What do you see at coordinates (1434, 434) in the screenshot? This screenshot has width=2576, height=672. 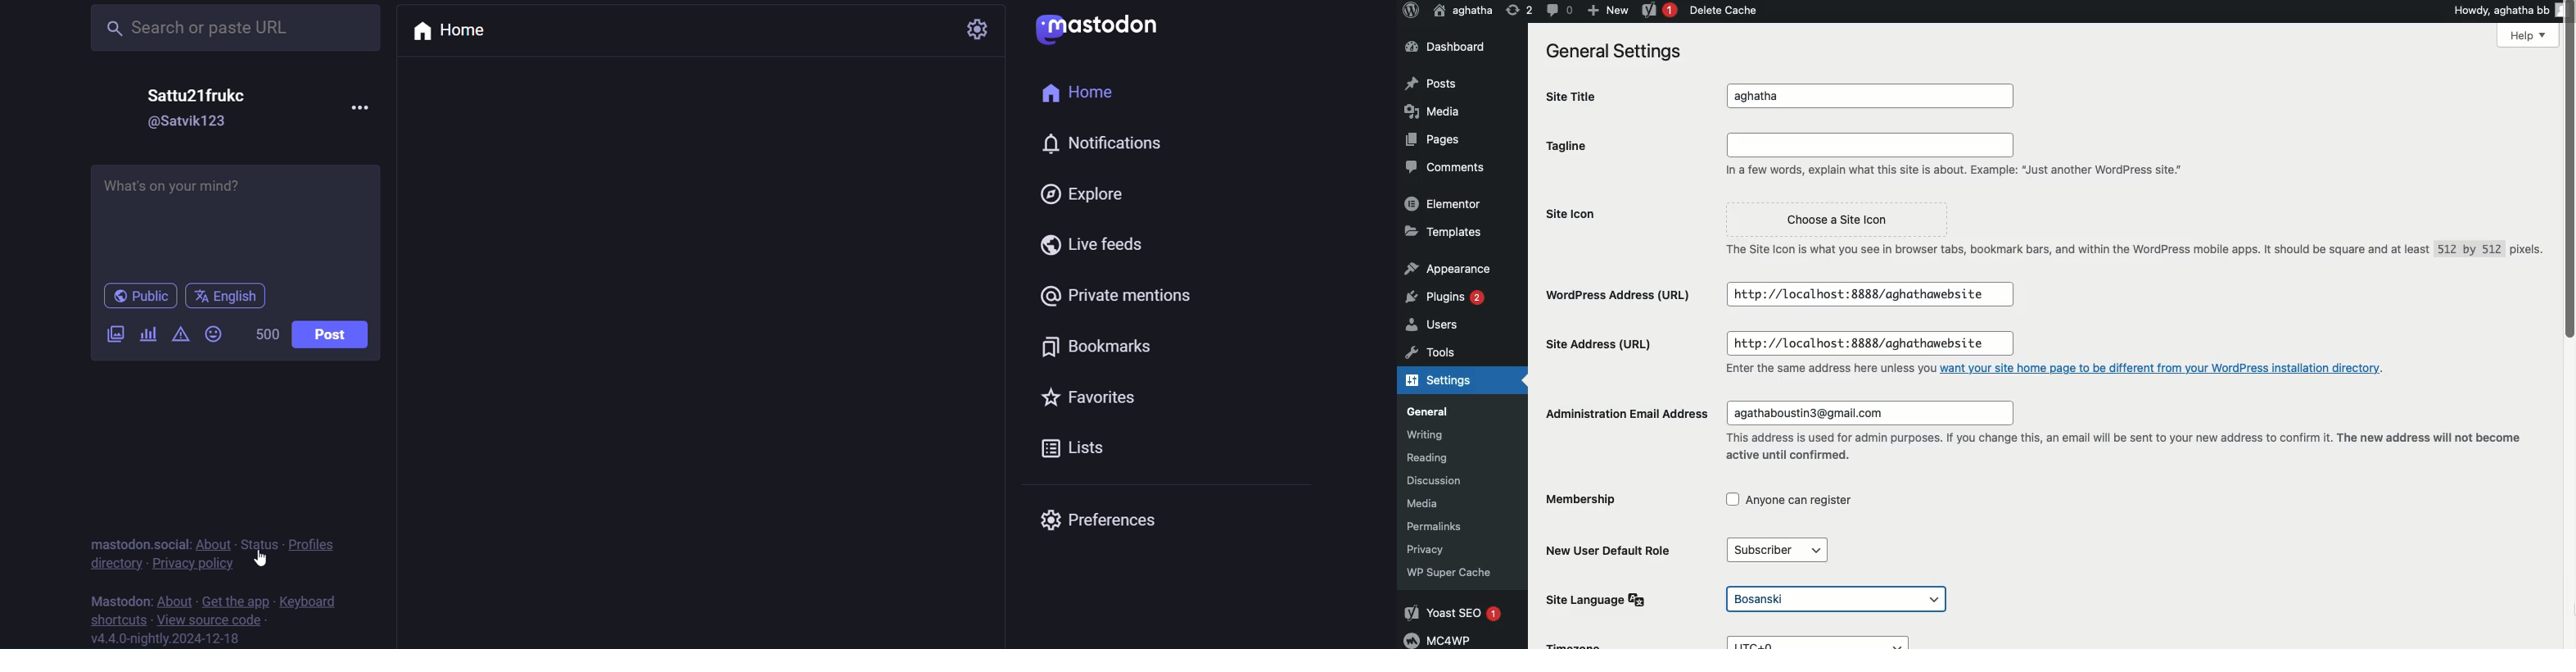 I see `Writing` at bounding box center [1434, 434].